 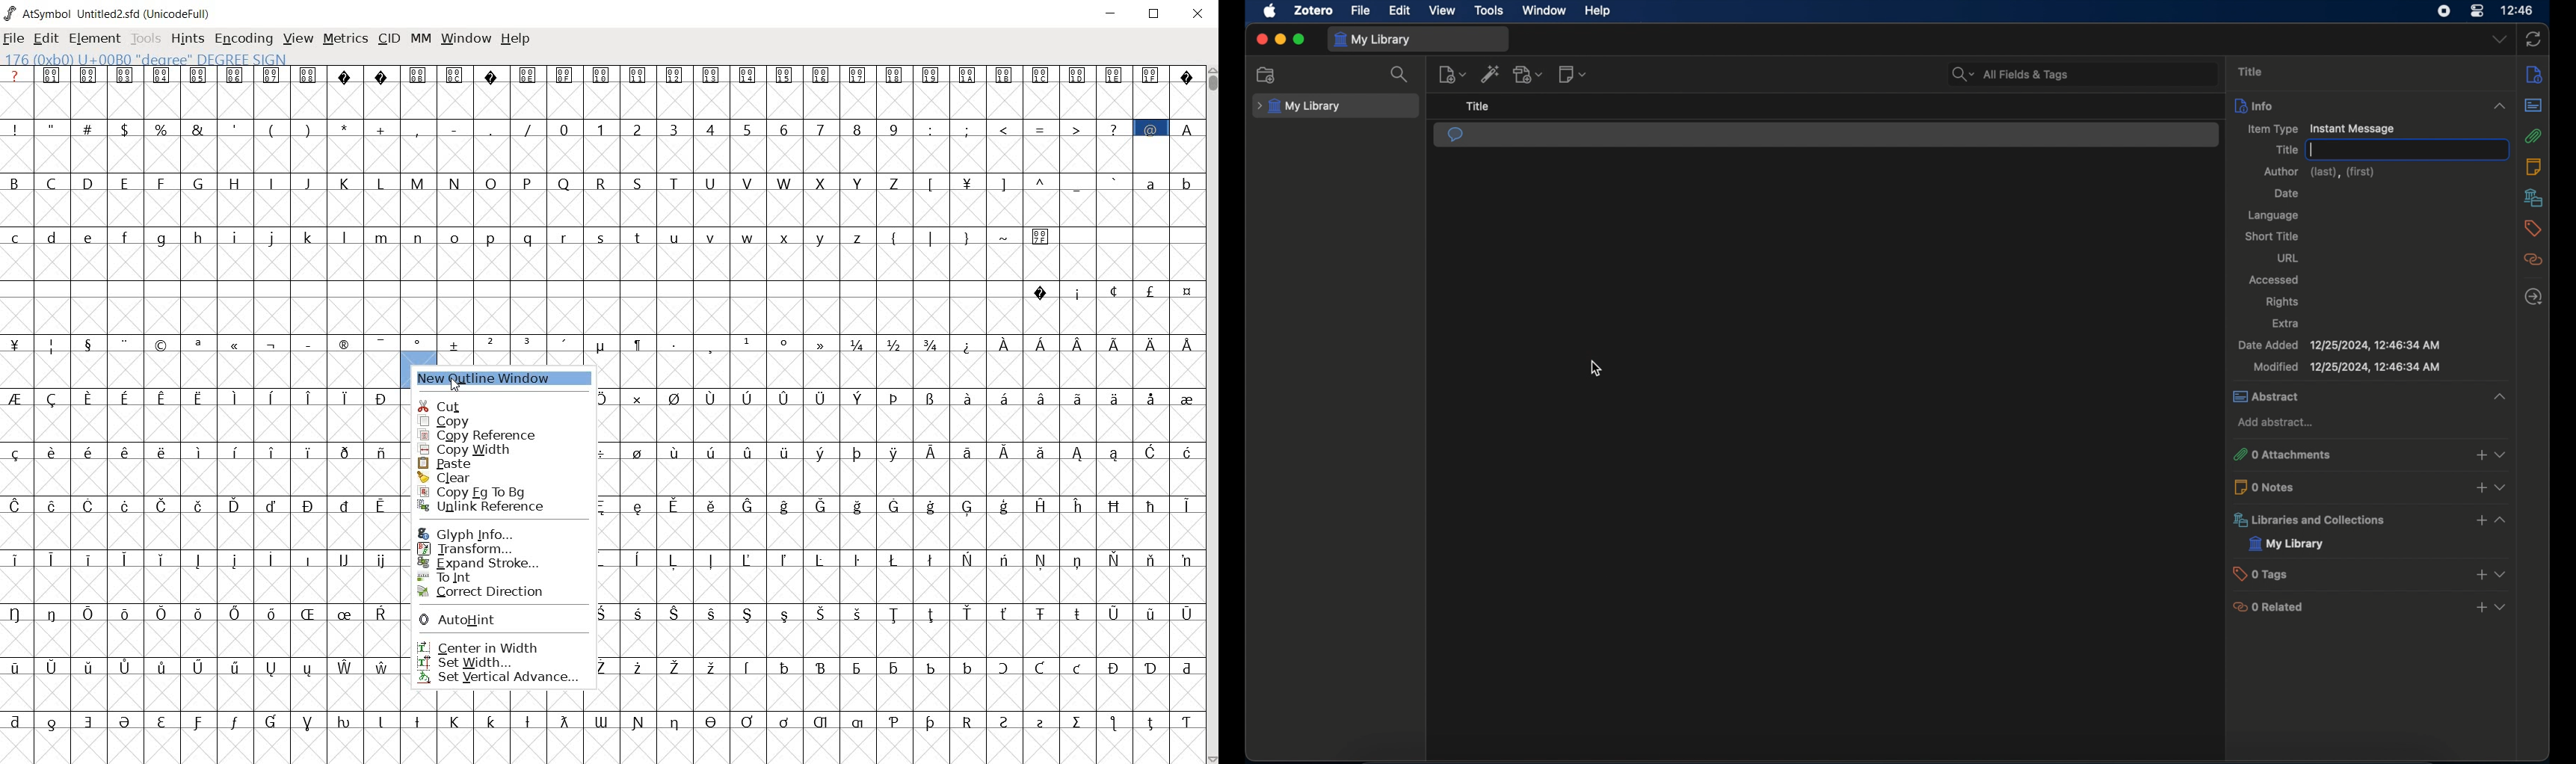 I want to click on empty glyph slots, so click(x=199, y=422).